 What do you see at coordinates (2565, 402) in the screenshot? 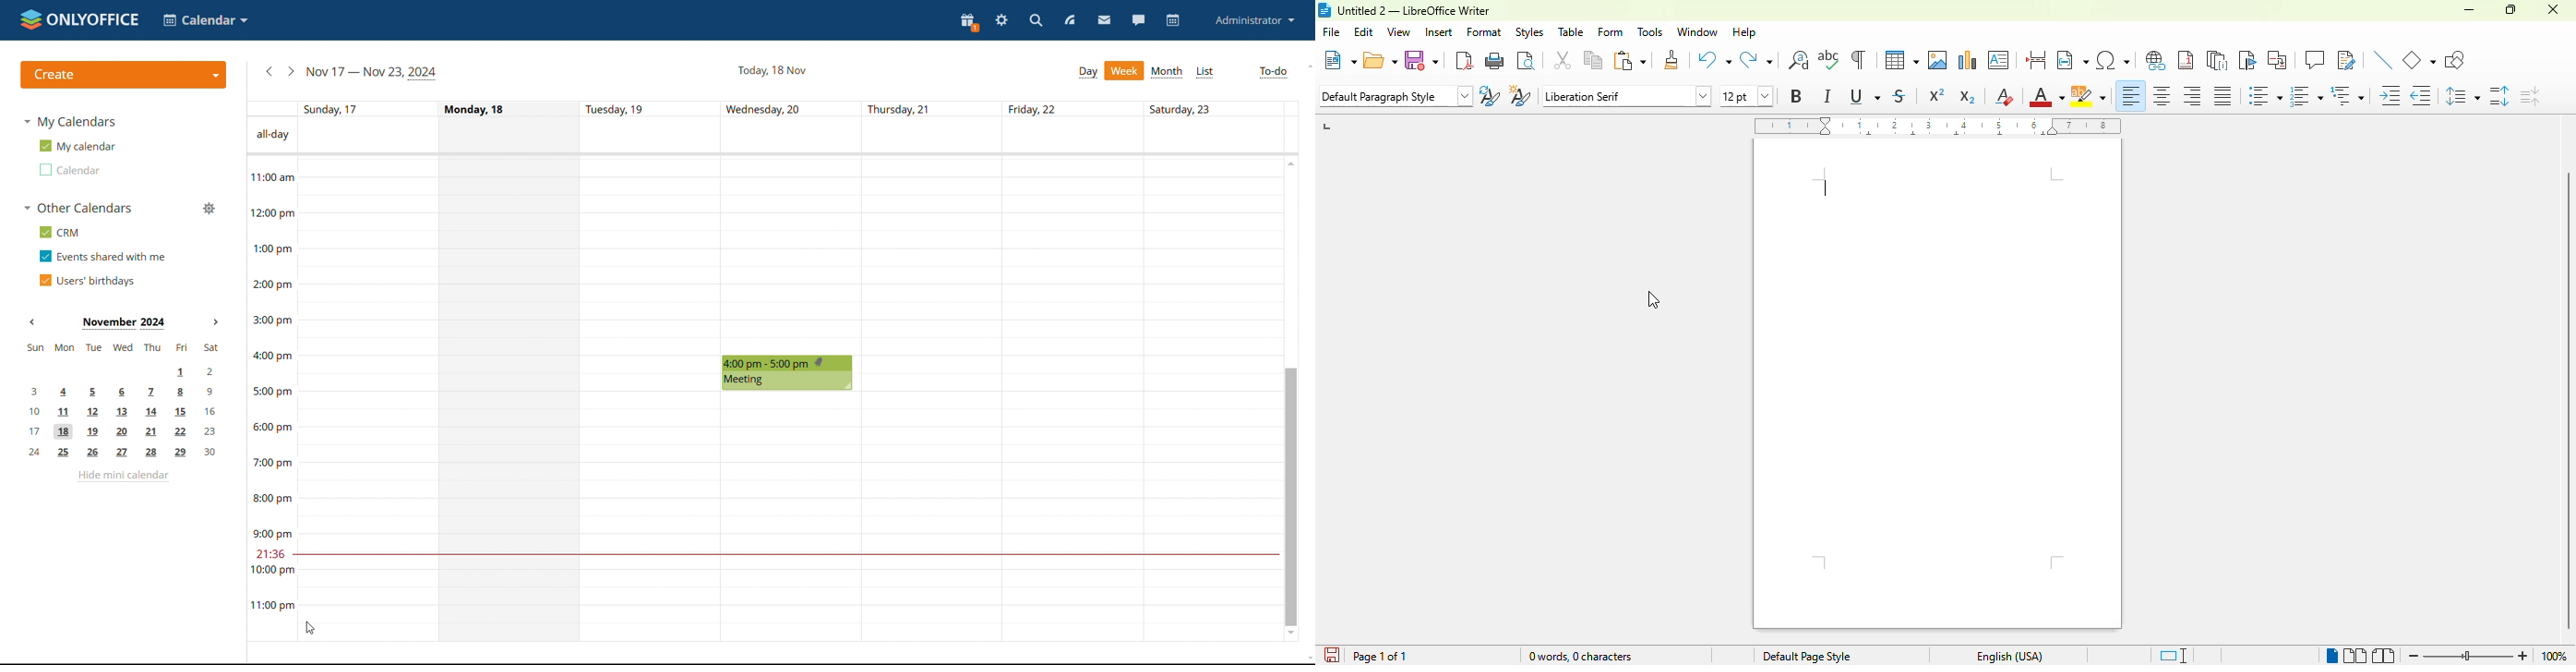
I see `vertical scroll bar` at bounding box center [2565, 402].